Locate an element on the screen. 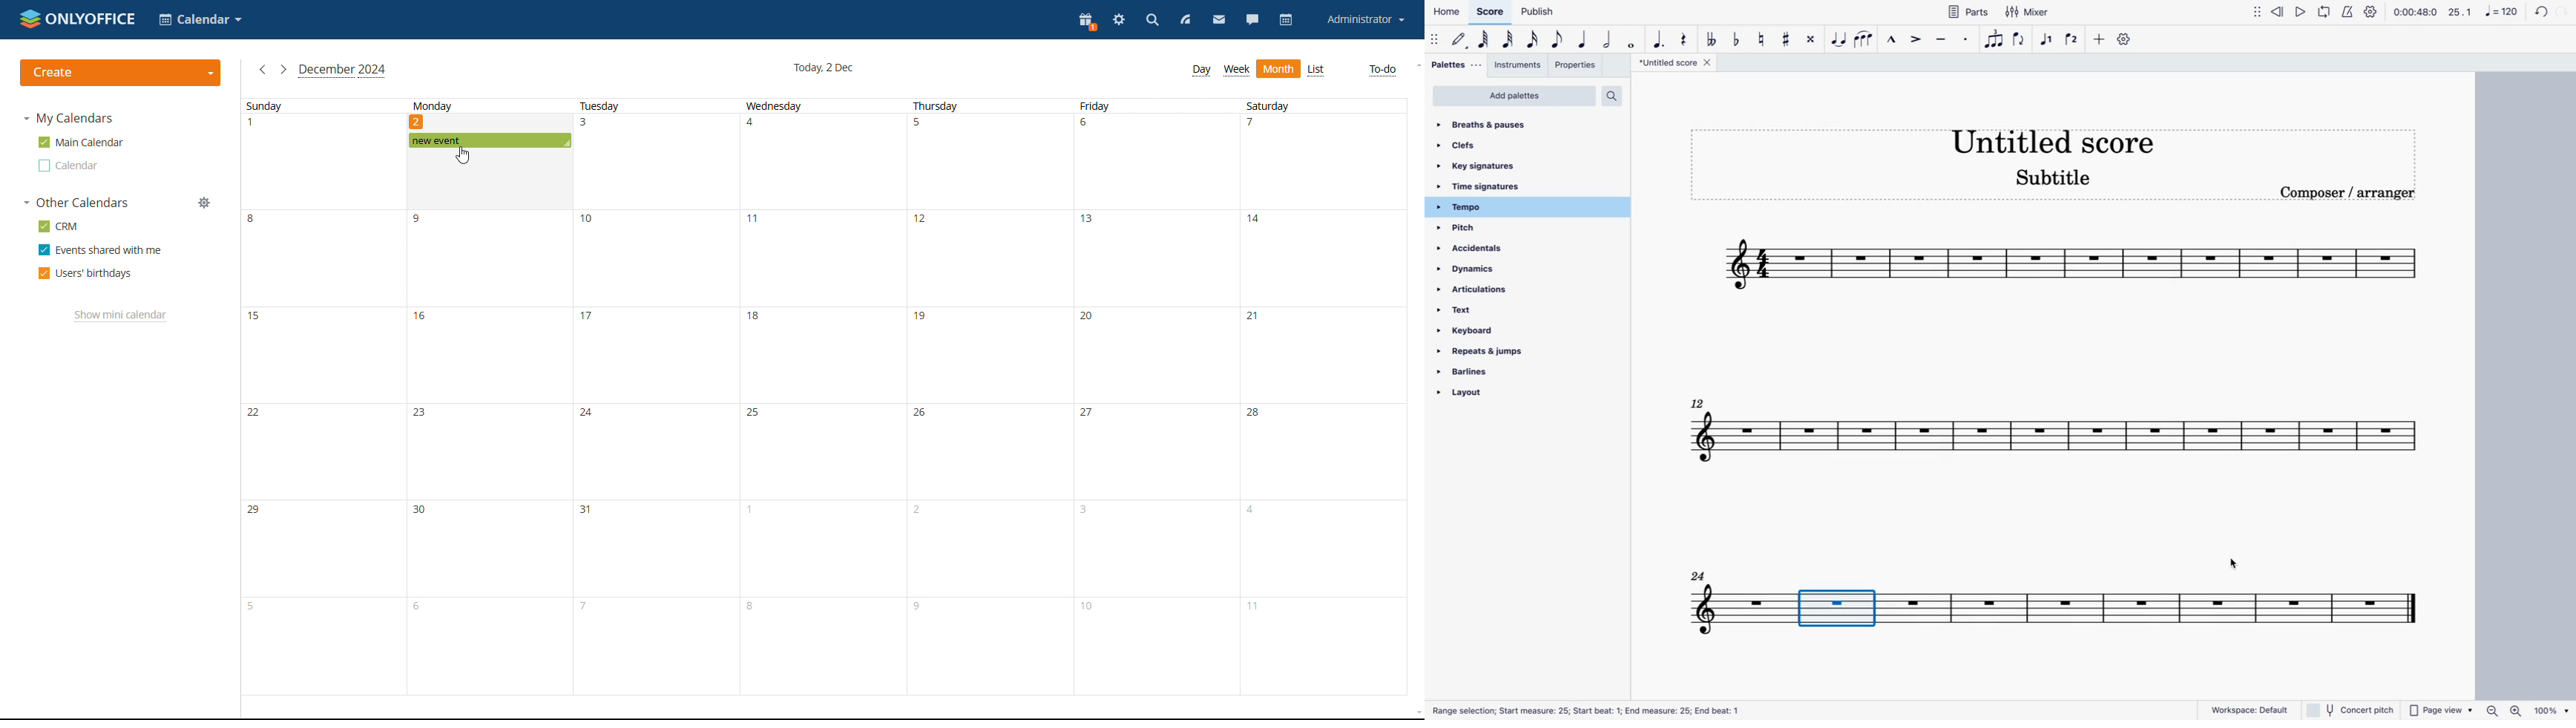 The image size is (2576, 728). calendar settings  is located at coordinates (204, 203).